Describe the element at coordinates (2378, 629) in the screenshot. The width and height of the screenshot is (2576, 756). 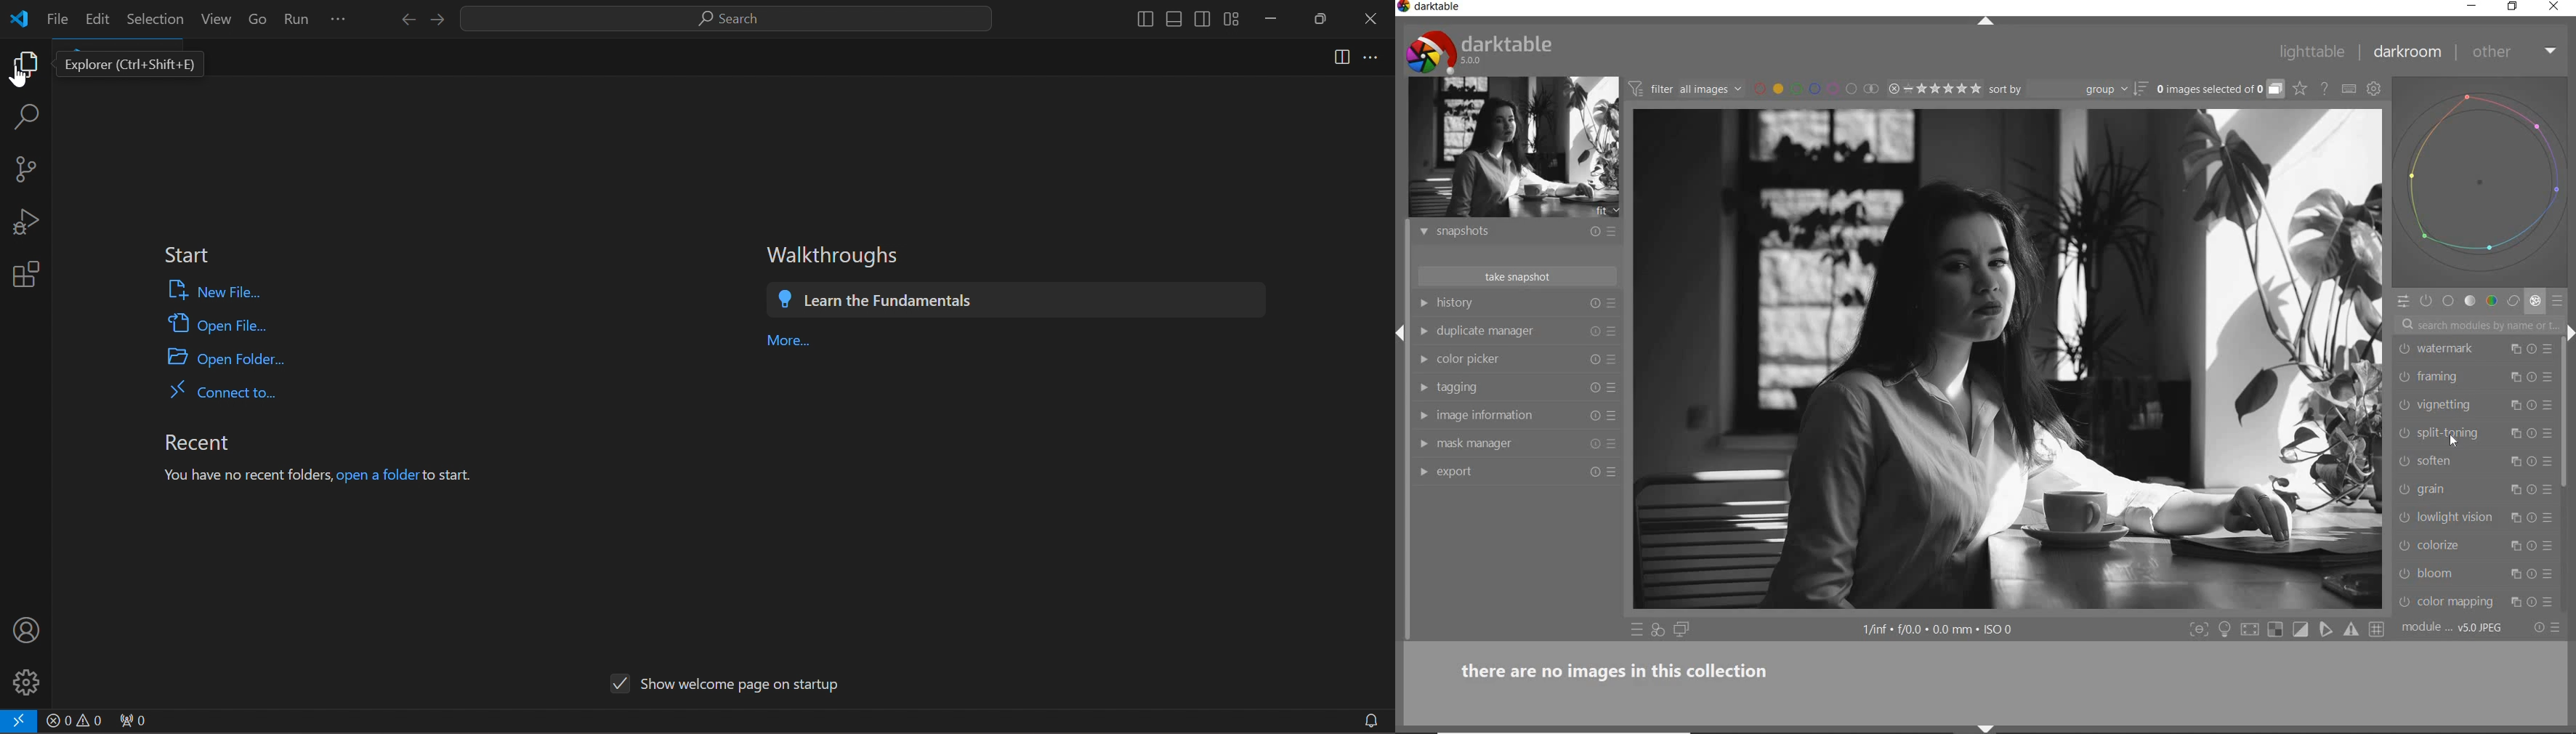
I see `Toggle guide lines` at that location.